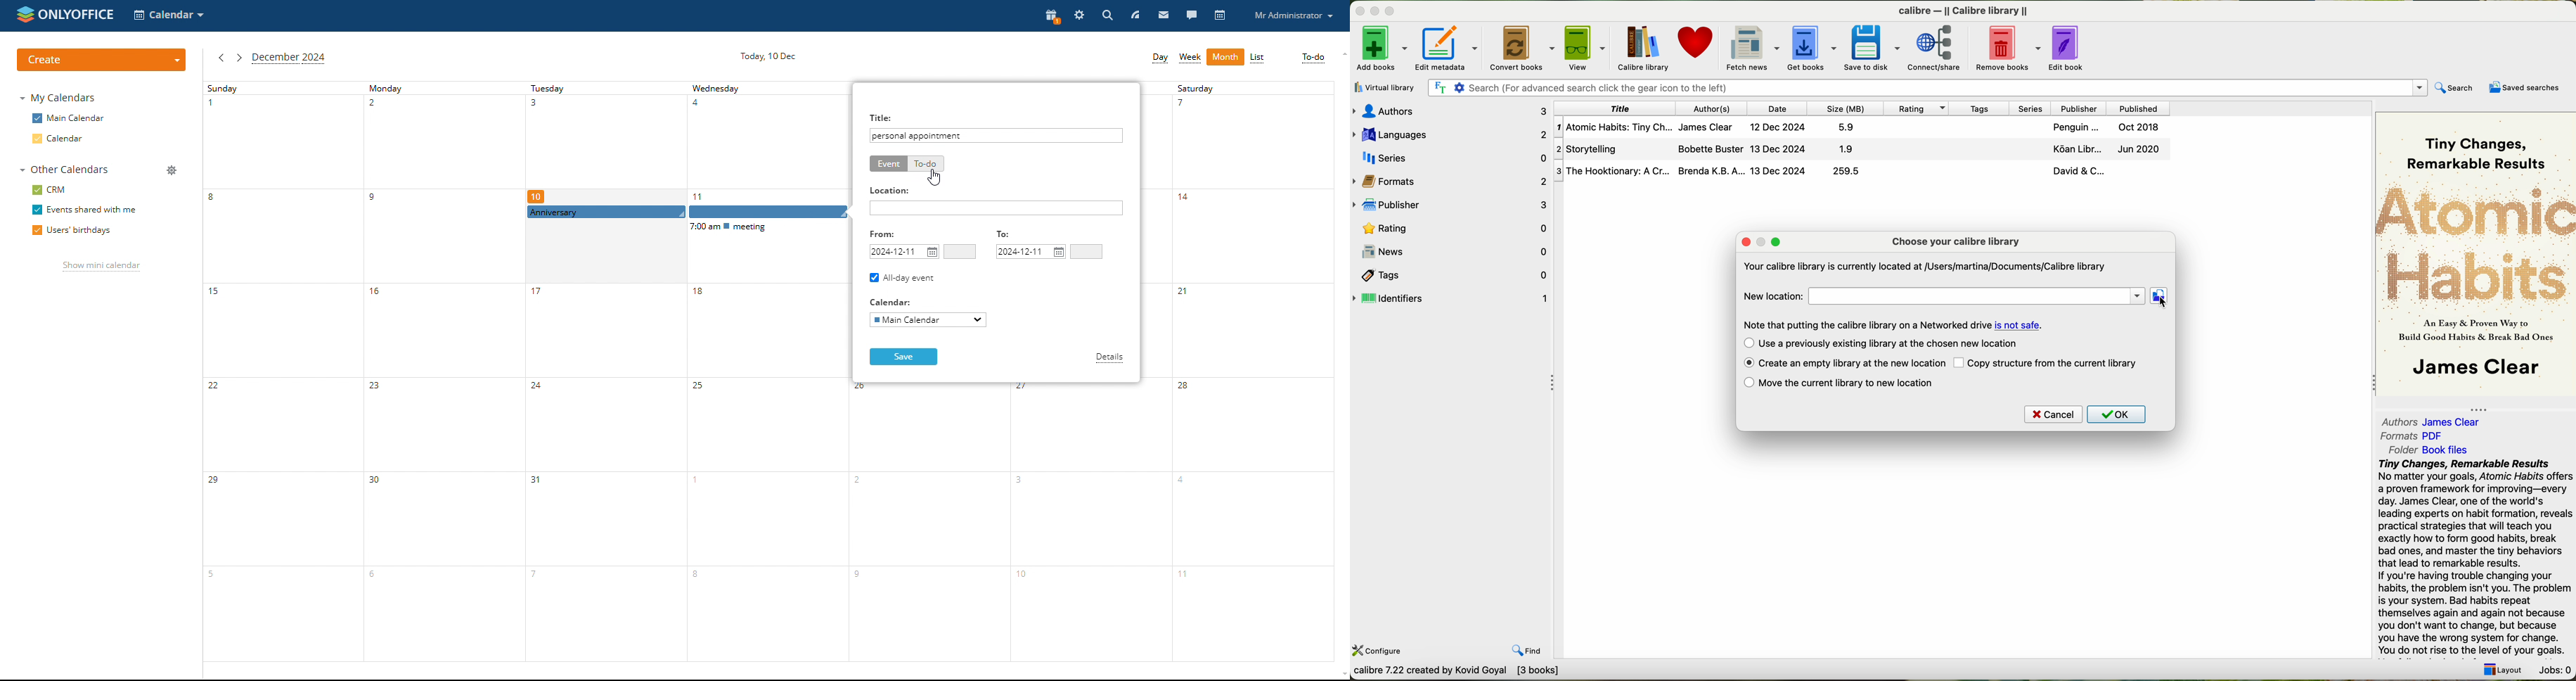  I want to click on | Fr ¢ Search (For advanced search click the gear icon to the left), so click(1924, 87).